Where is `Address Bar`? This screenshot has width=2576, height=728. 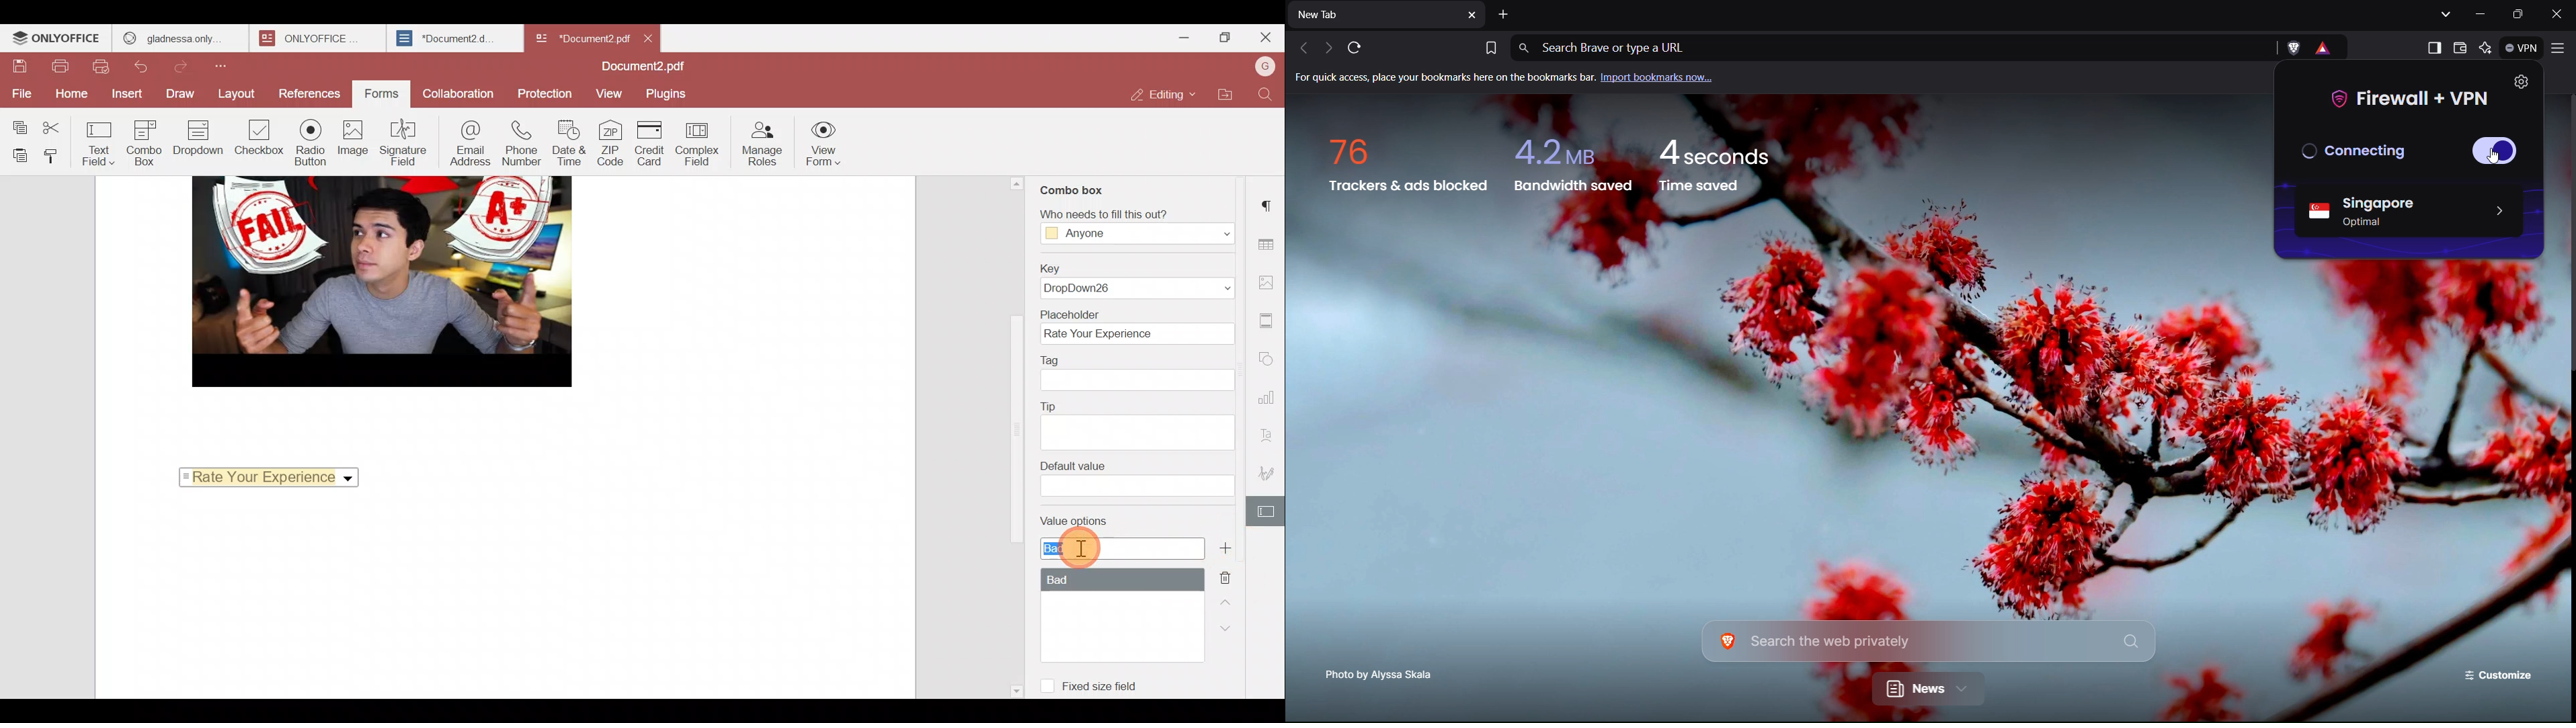
Address Bar is located at coordinates (1928, 46).